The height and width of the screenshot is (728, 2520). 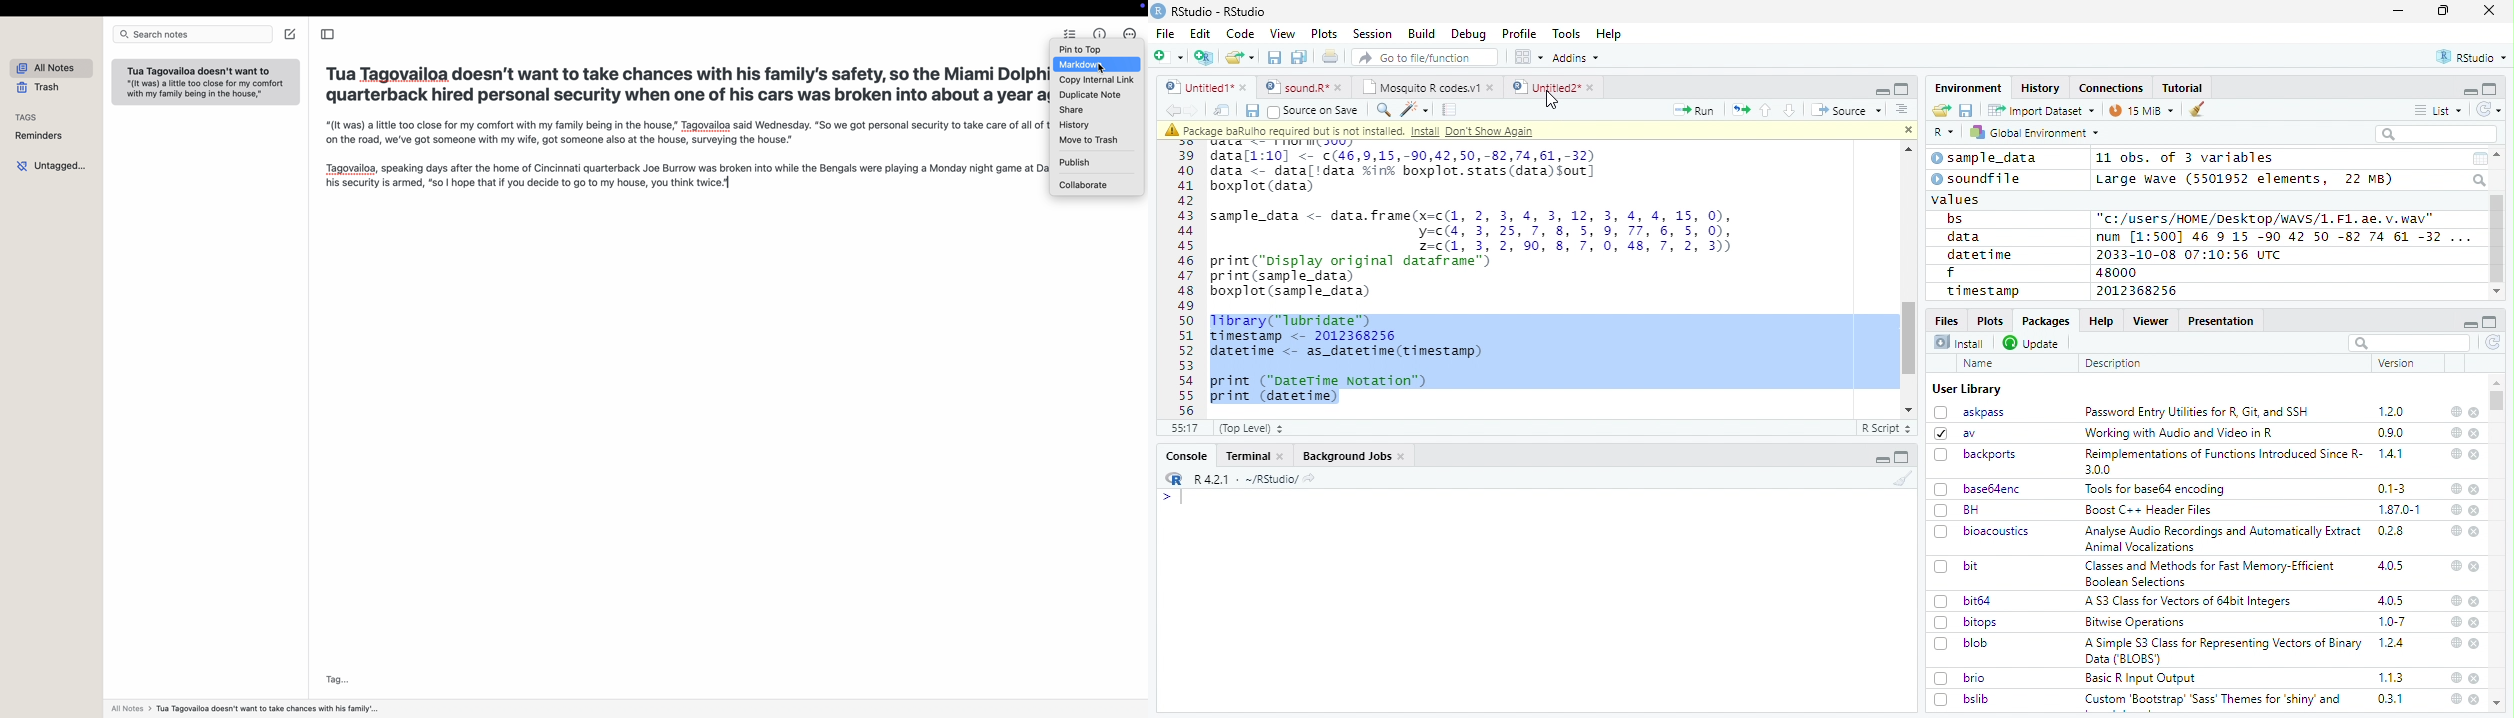 What do you see at coordinates (2391, 600) in the screenshot?
I see `4.0.5` at bounding box center [2391, 600].